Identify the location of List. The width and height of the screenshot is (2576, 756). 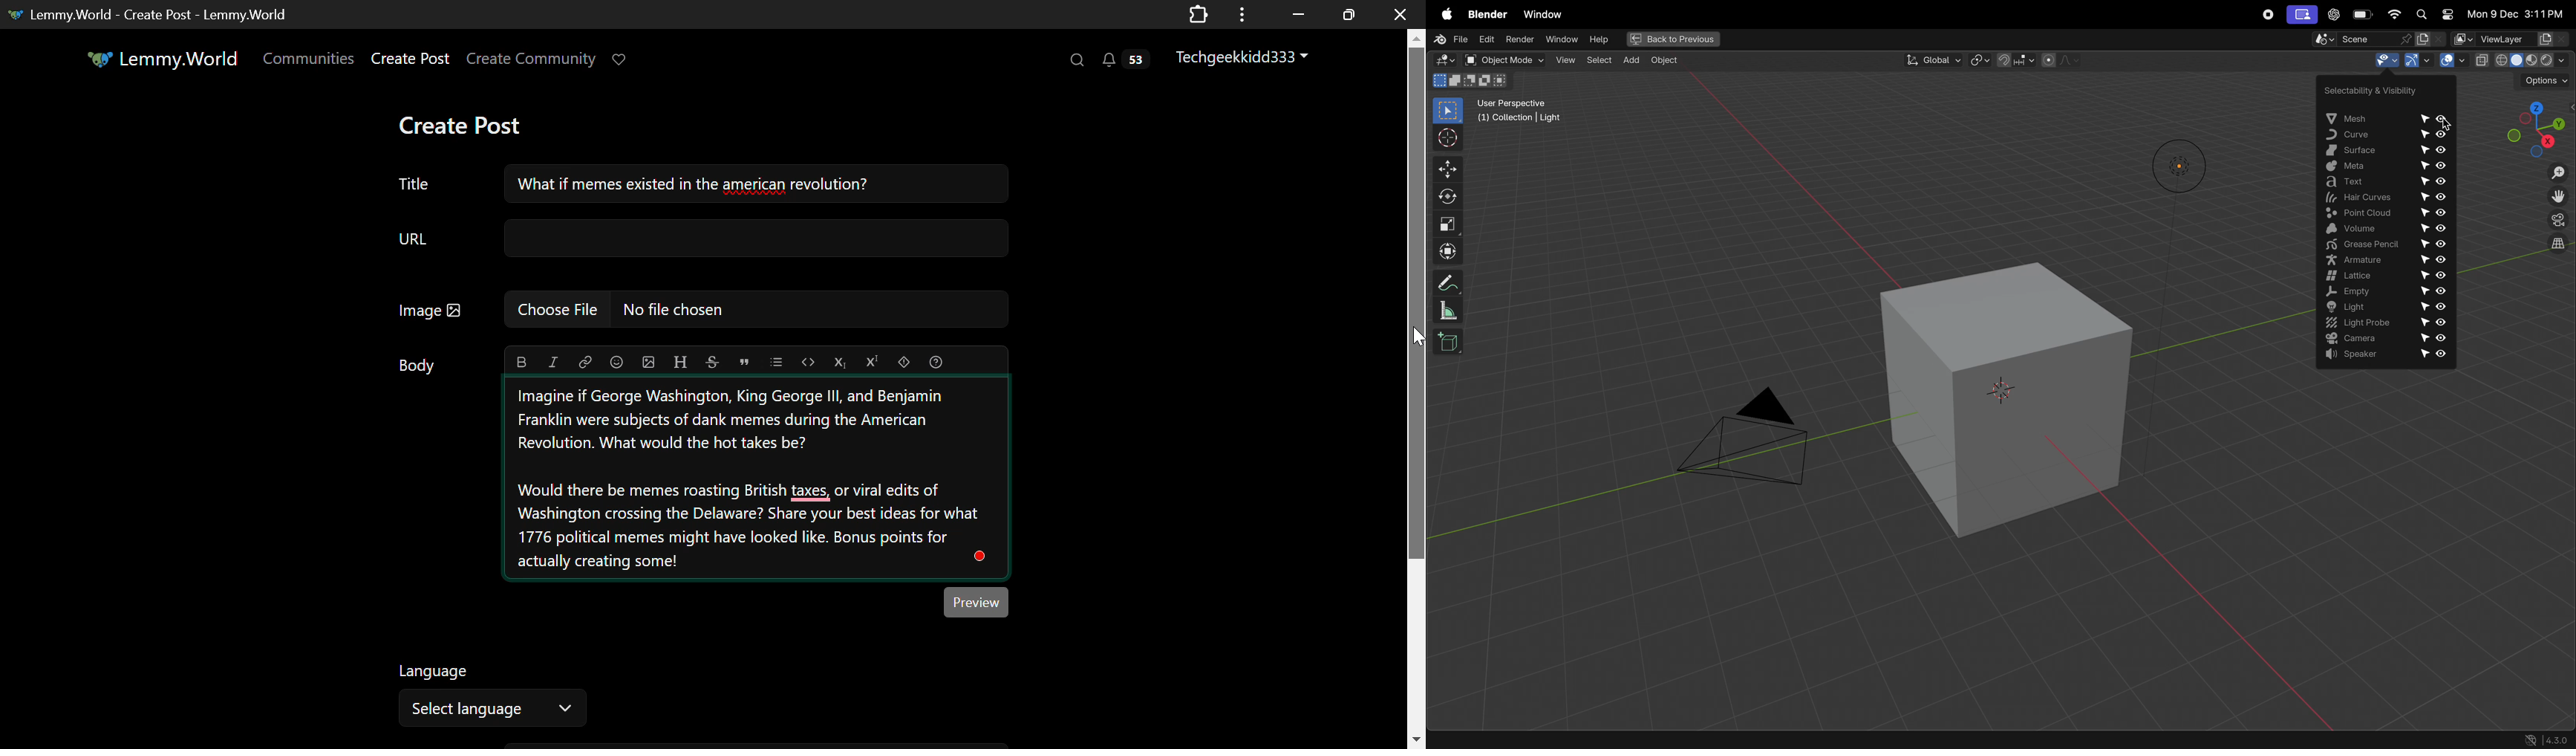
(777, 361).